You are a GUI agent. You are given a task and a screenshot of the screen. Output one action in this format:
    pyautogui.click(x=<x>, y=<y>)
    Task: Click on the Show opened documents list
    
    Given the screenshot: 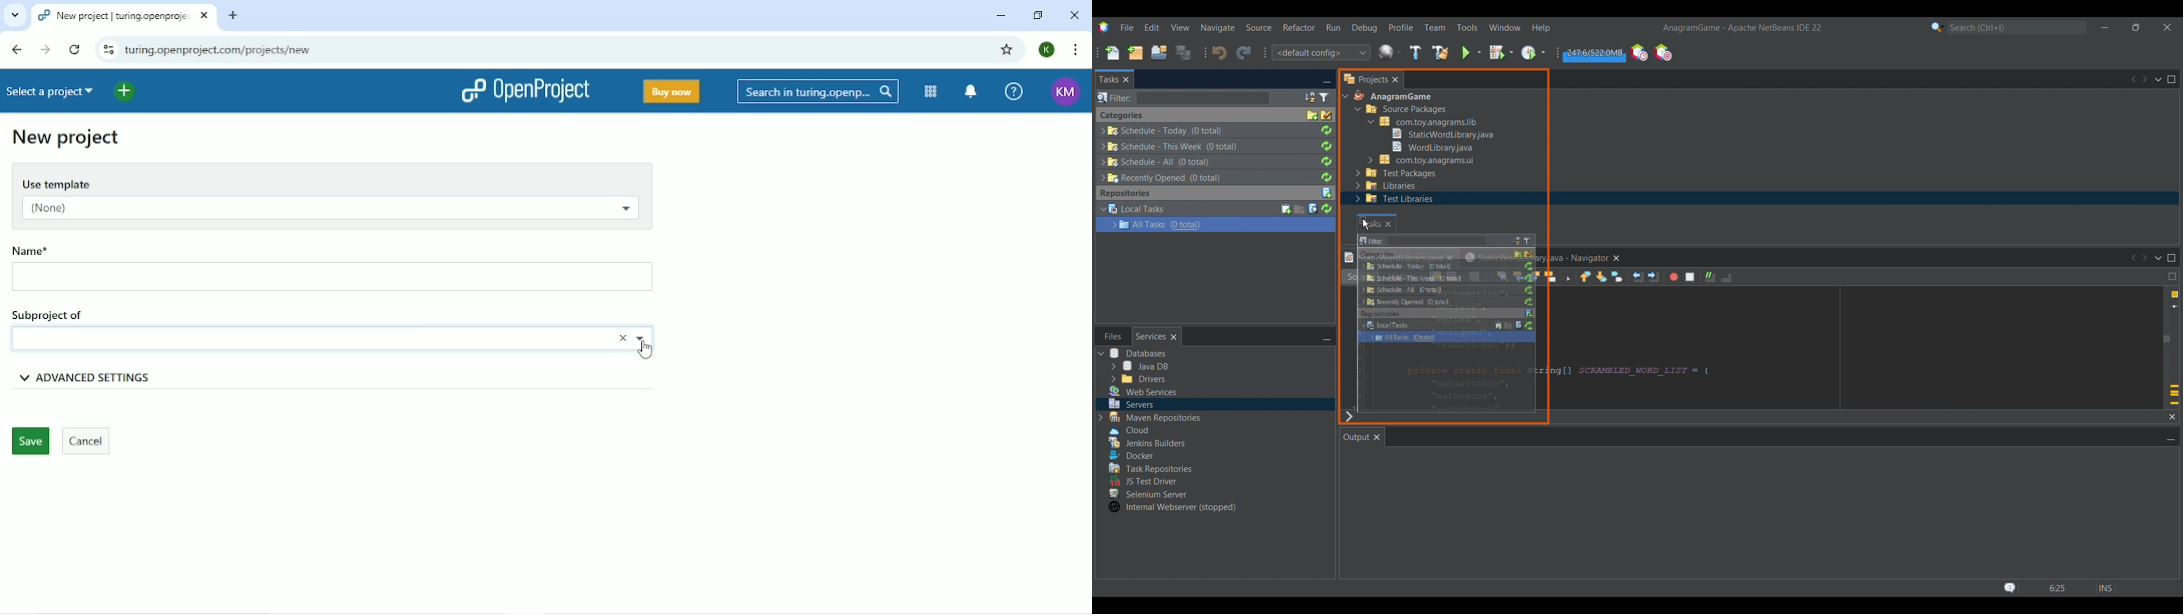 What is the action you would take?
    pyautogui.click(x=2160, y=259)
    